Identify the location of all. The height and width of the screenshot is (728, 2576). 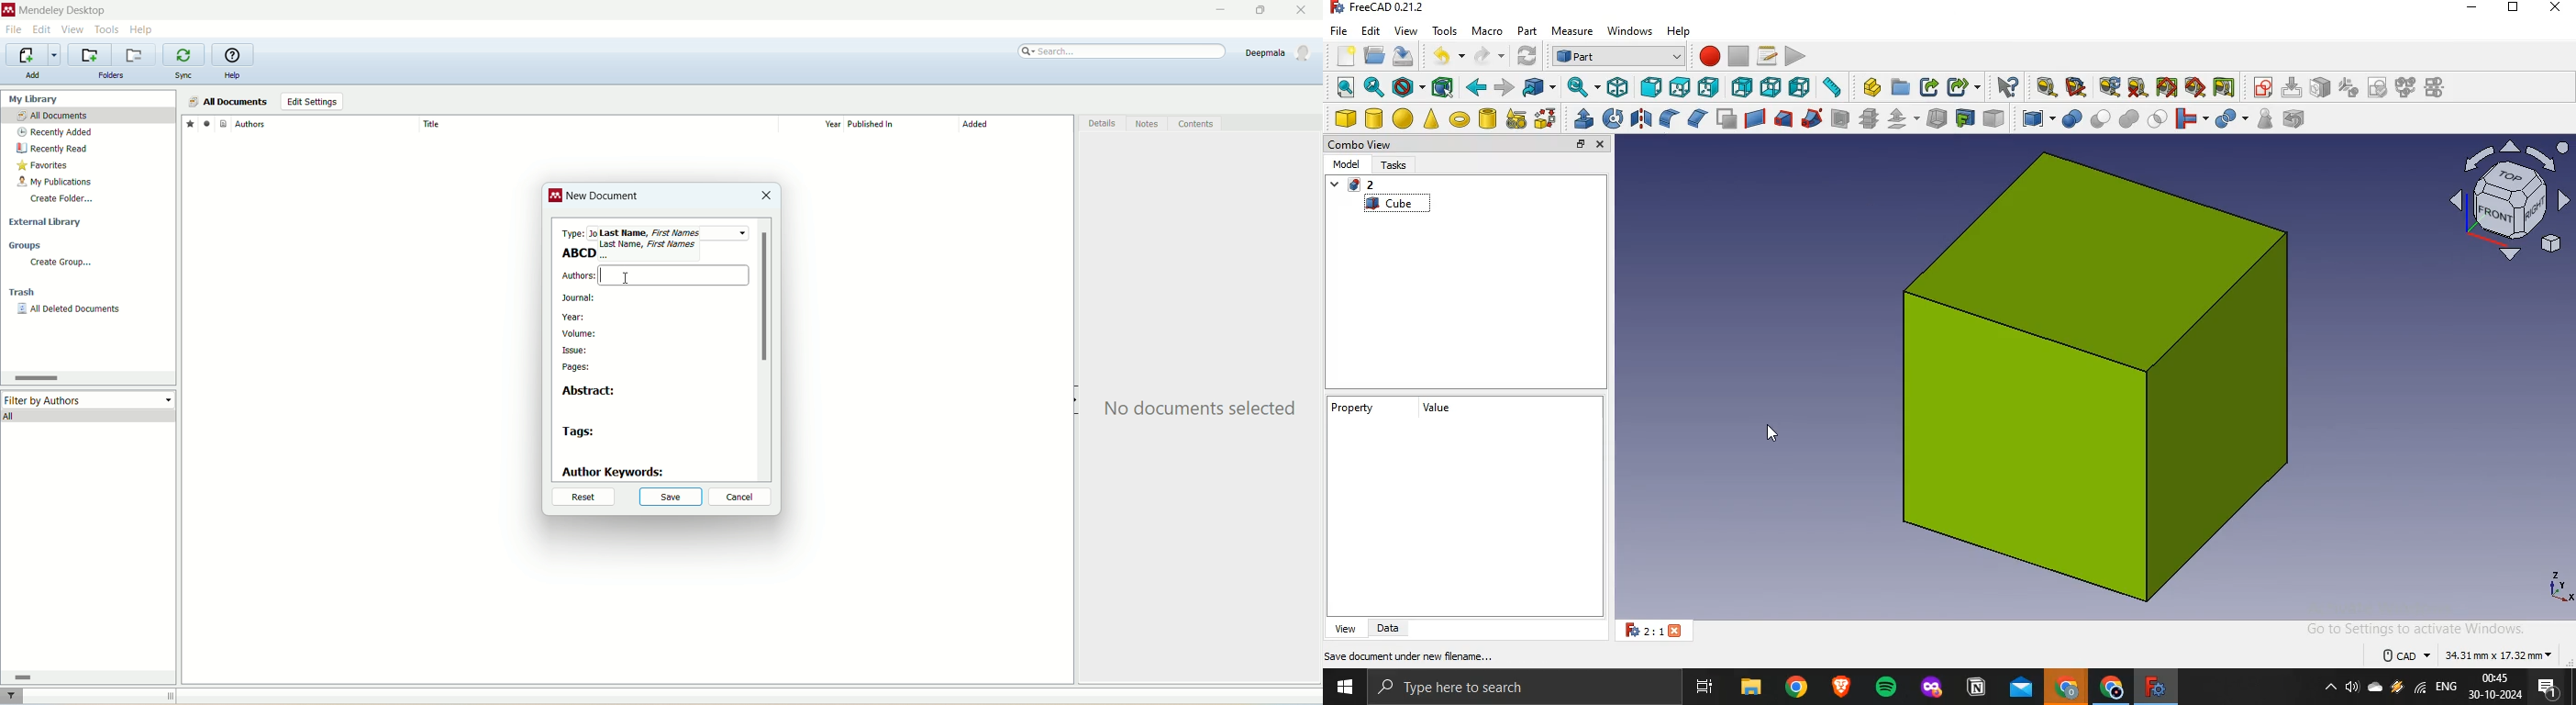
(90, 415).